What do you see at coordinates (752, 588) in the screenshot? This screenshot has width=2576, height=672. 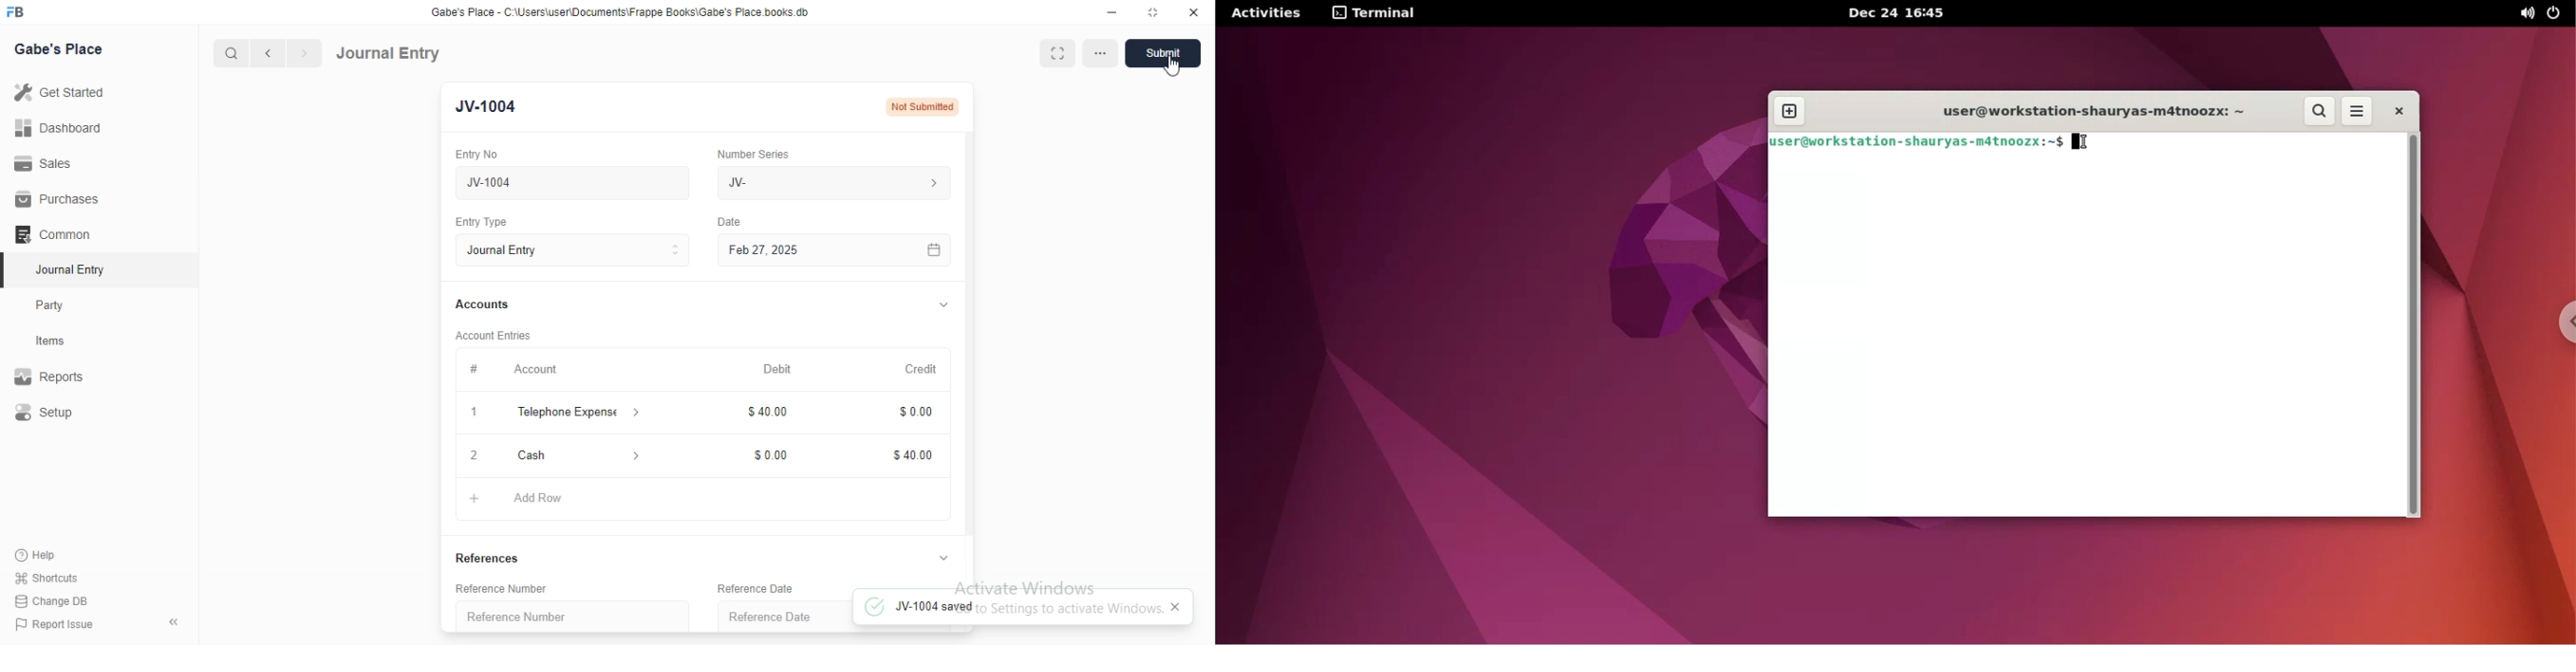 I see `‘Reference Date` at bounding box center [752, 588].